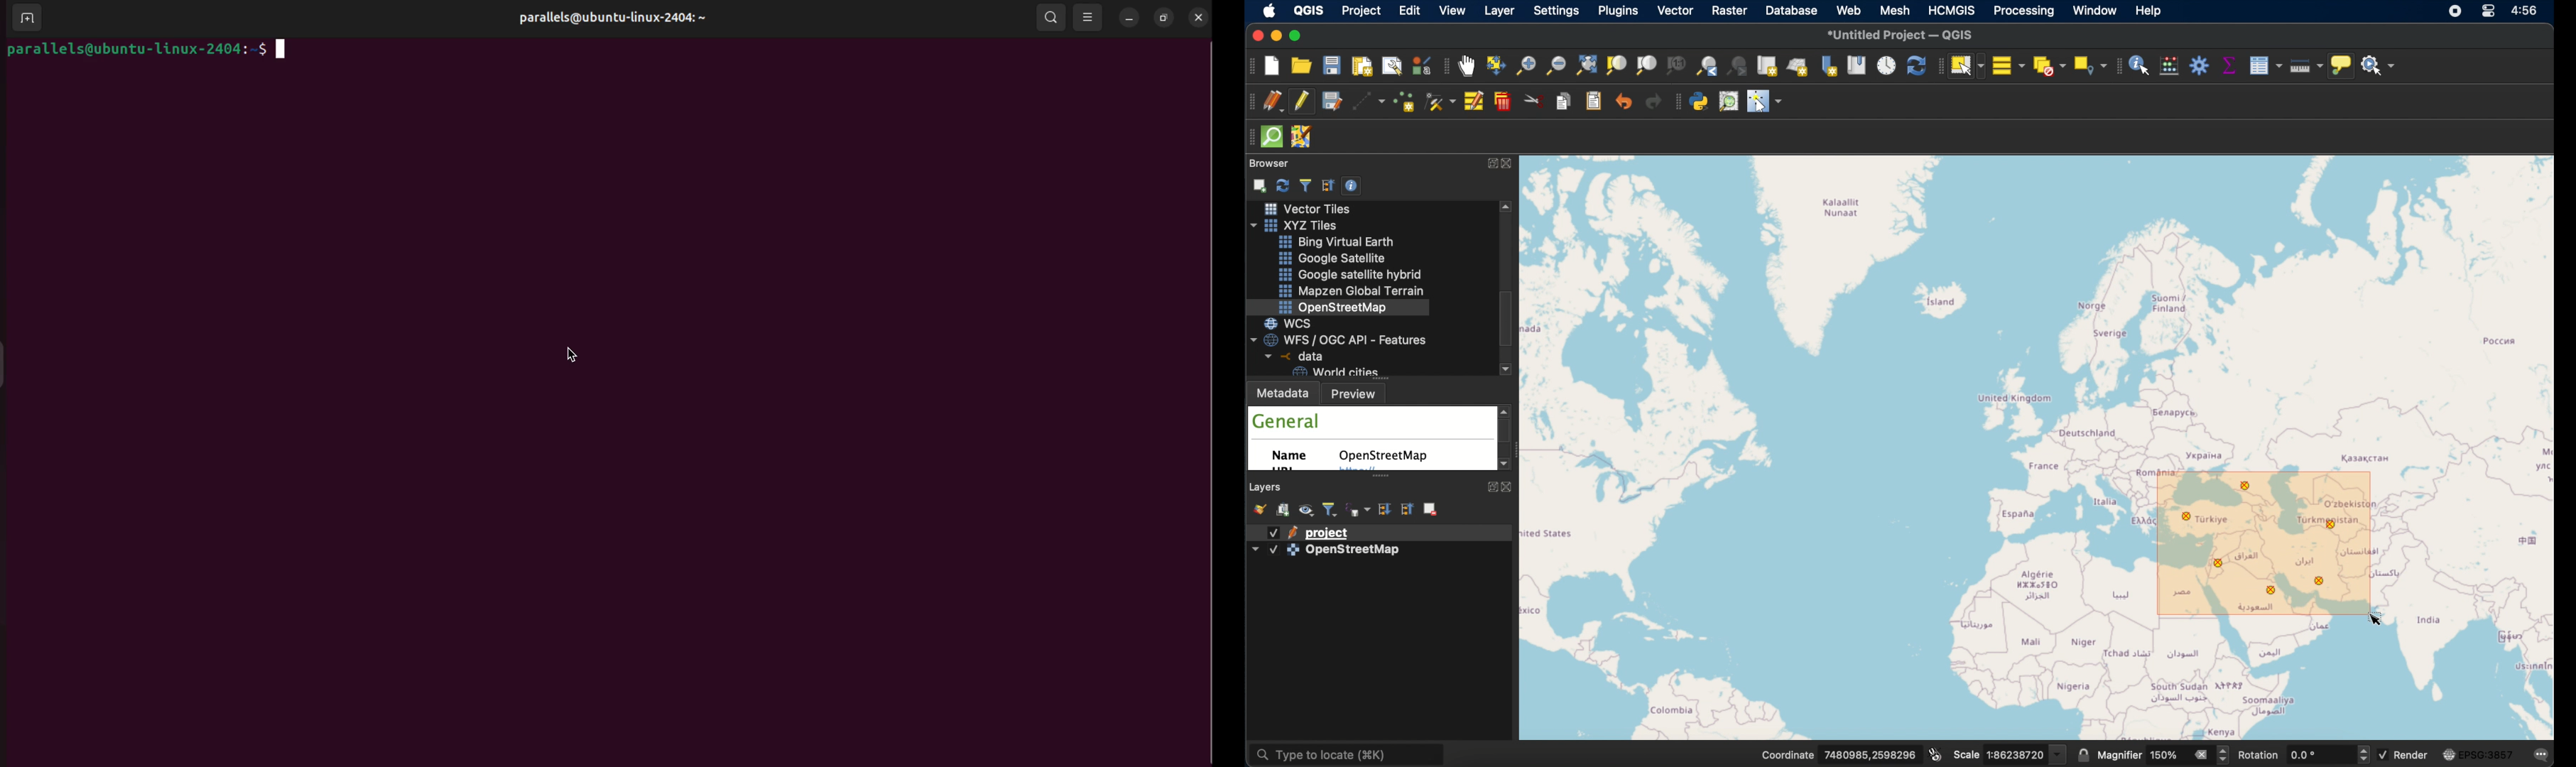 Image resolution: width=2576 pixels, height=784 pixels. Describe the element at coordinates (1790, 10) in the screenshot. I see `database` at that location.